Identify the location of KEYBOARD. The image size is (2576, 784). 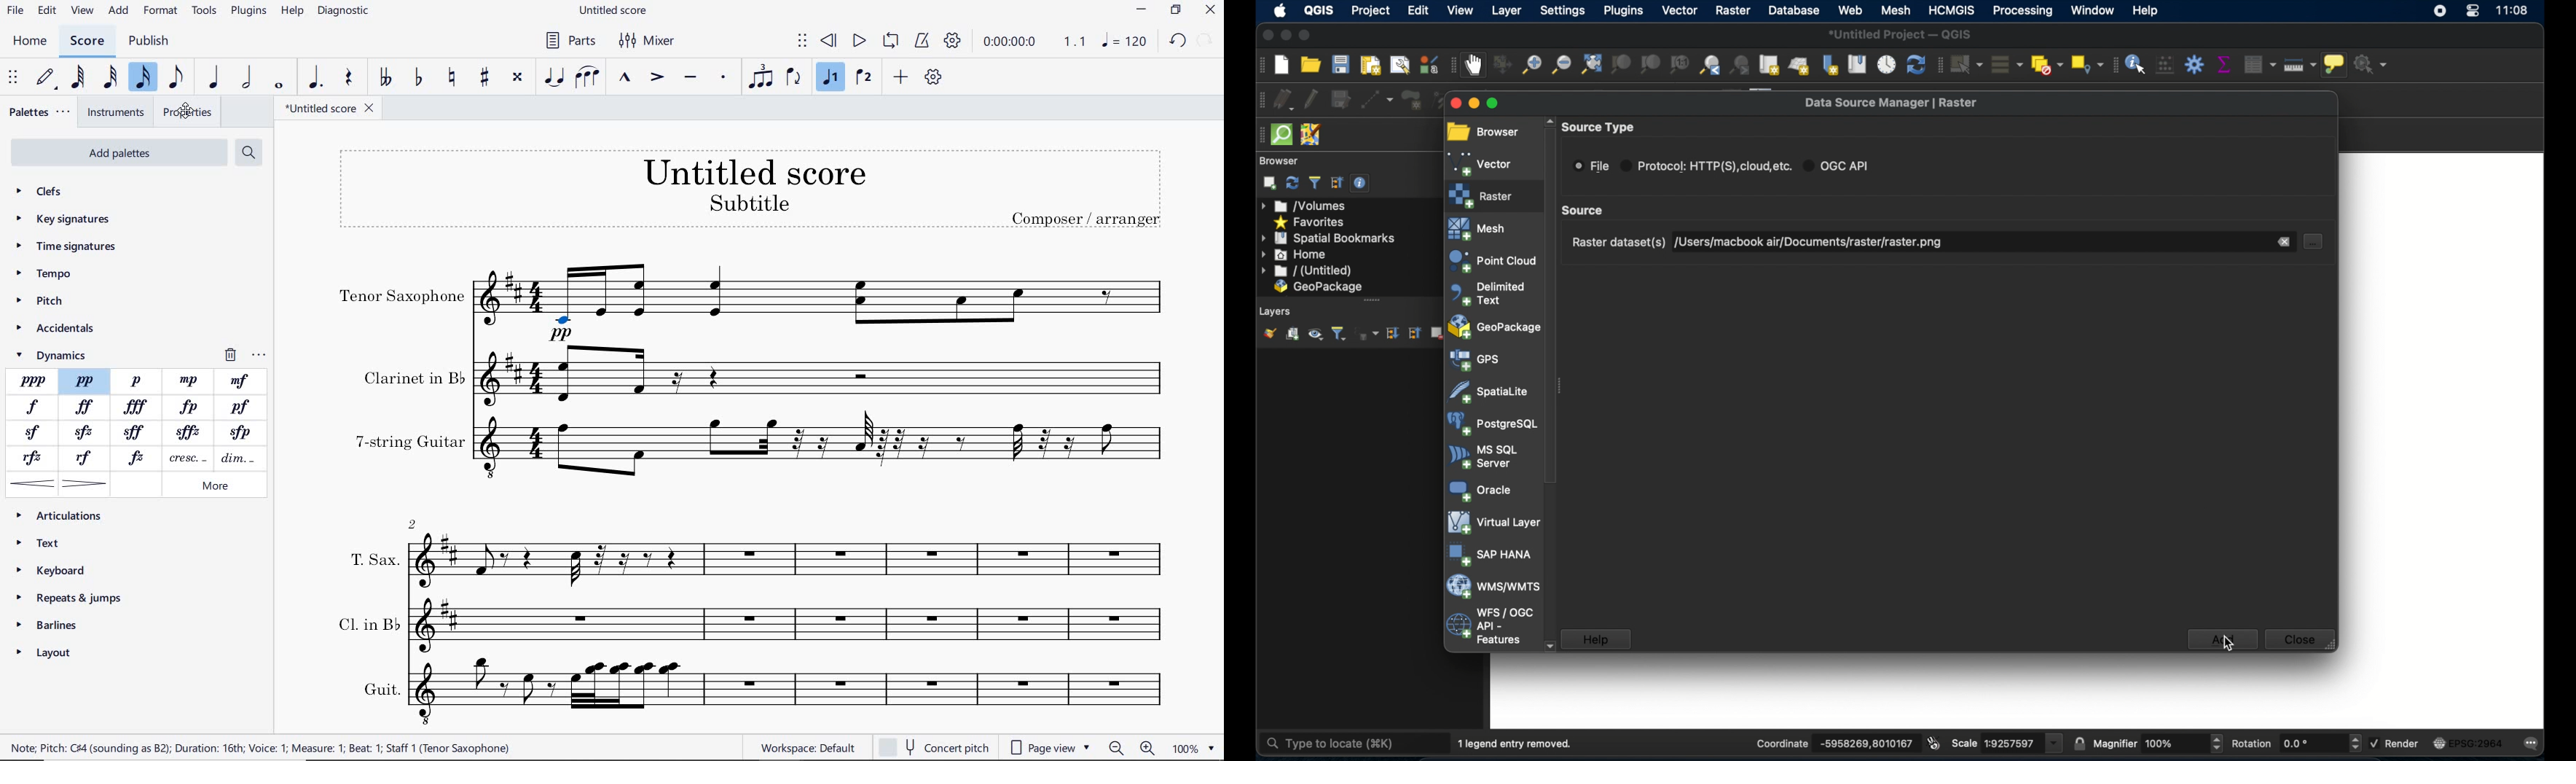
(51, 570).